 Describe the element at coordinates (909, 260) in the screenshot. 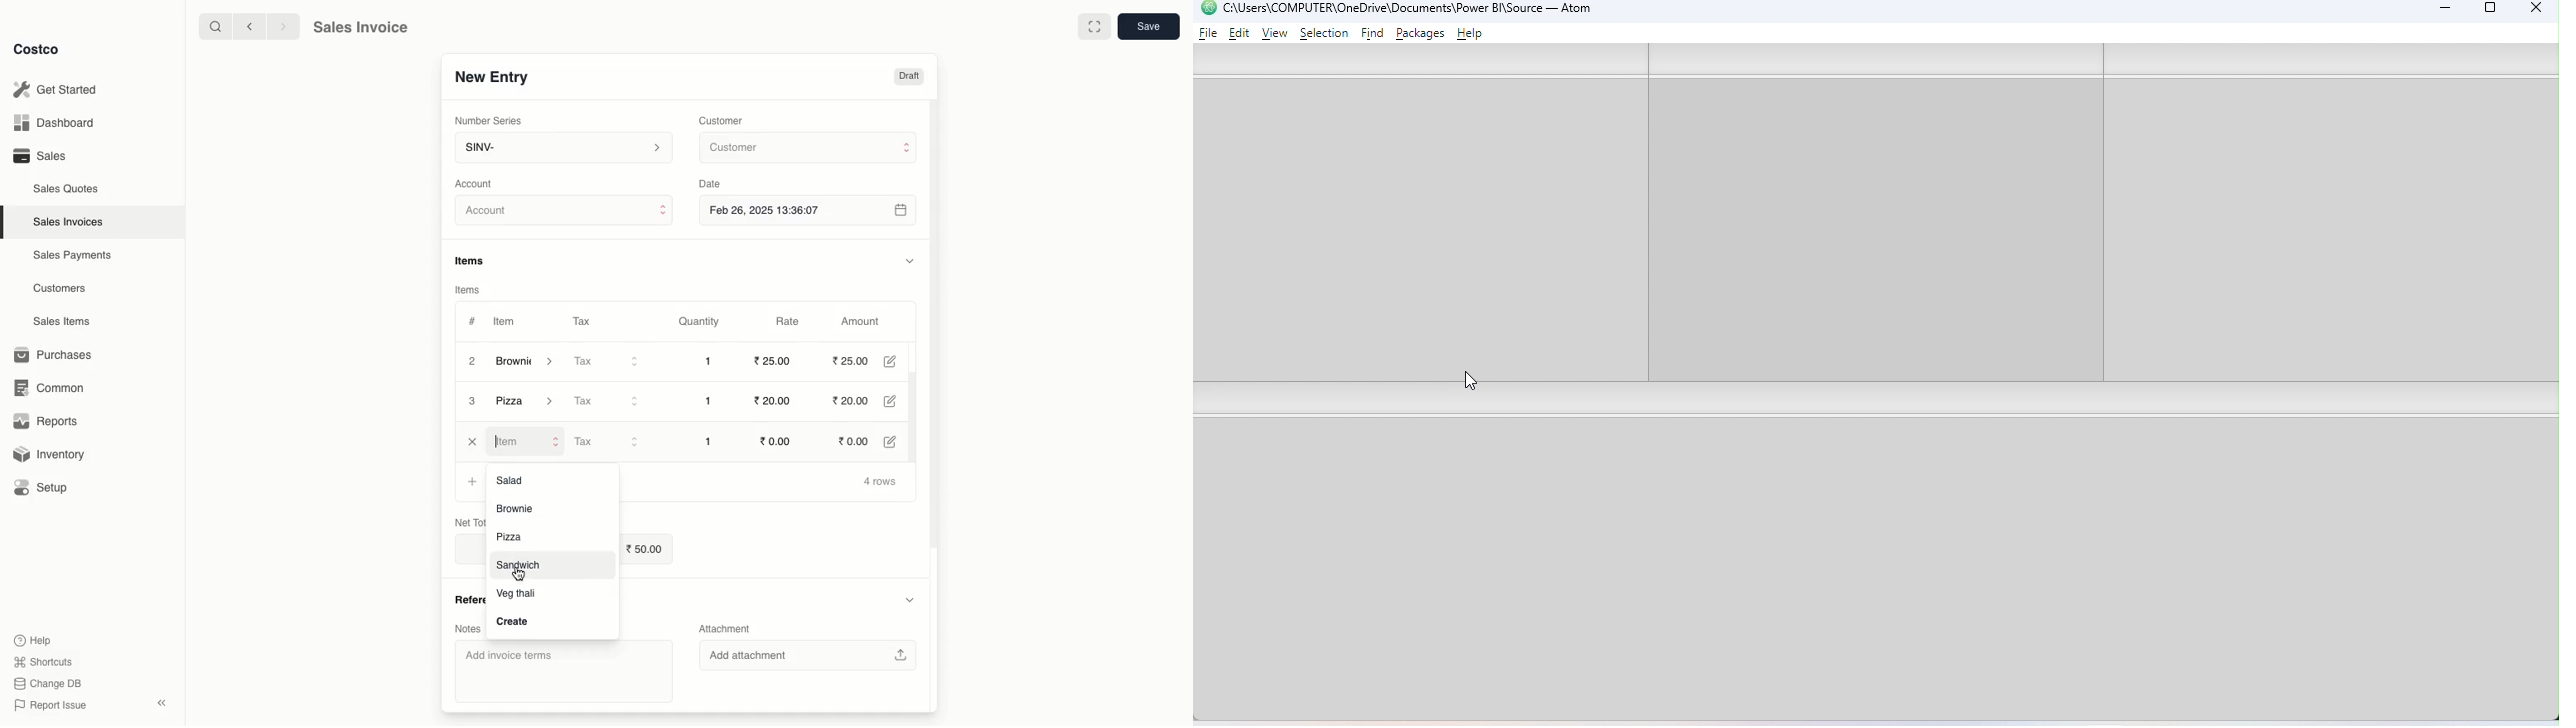

I see `Hide` at that location.